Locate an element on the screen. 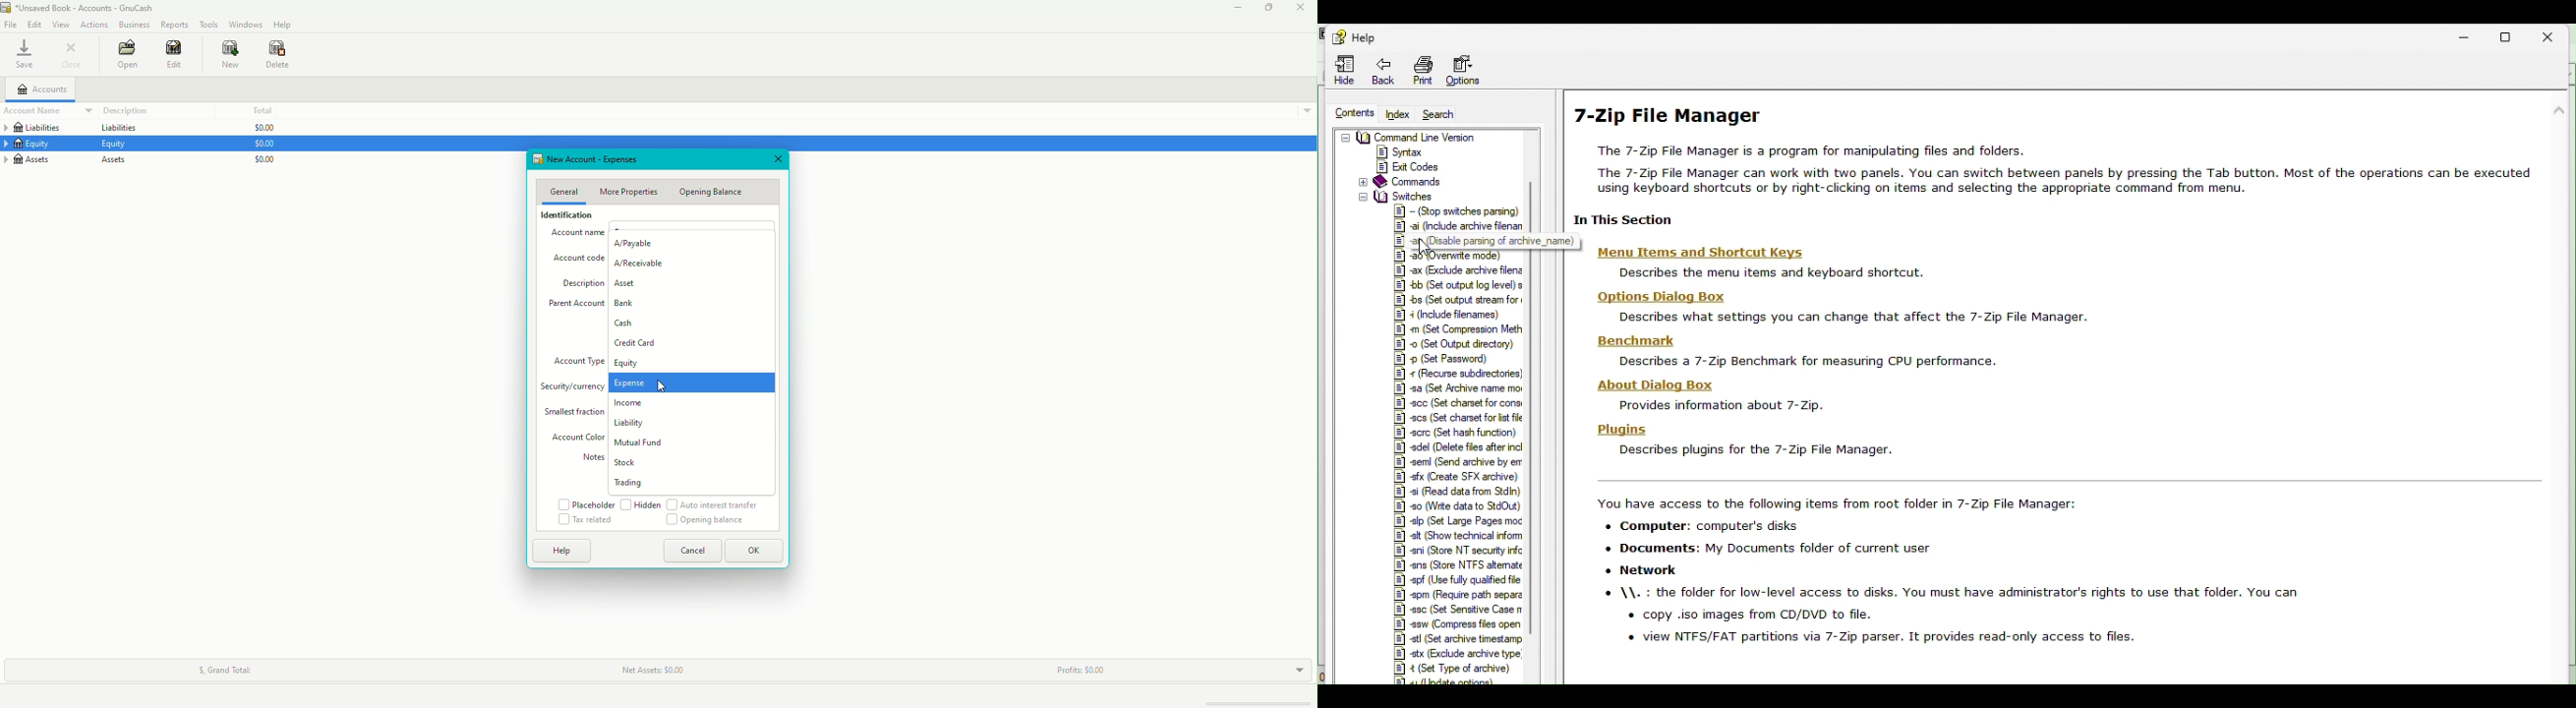  |&] esc (Set Sensitive Case n is located at coordinates (1456, 610).